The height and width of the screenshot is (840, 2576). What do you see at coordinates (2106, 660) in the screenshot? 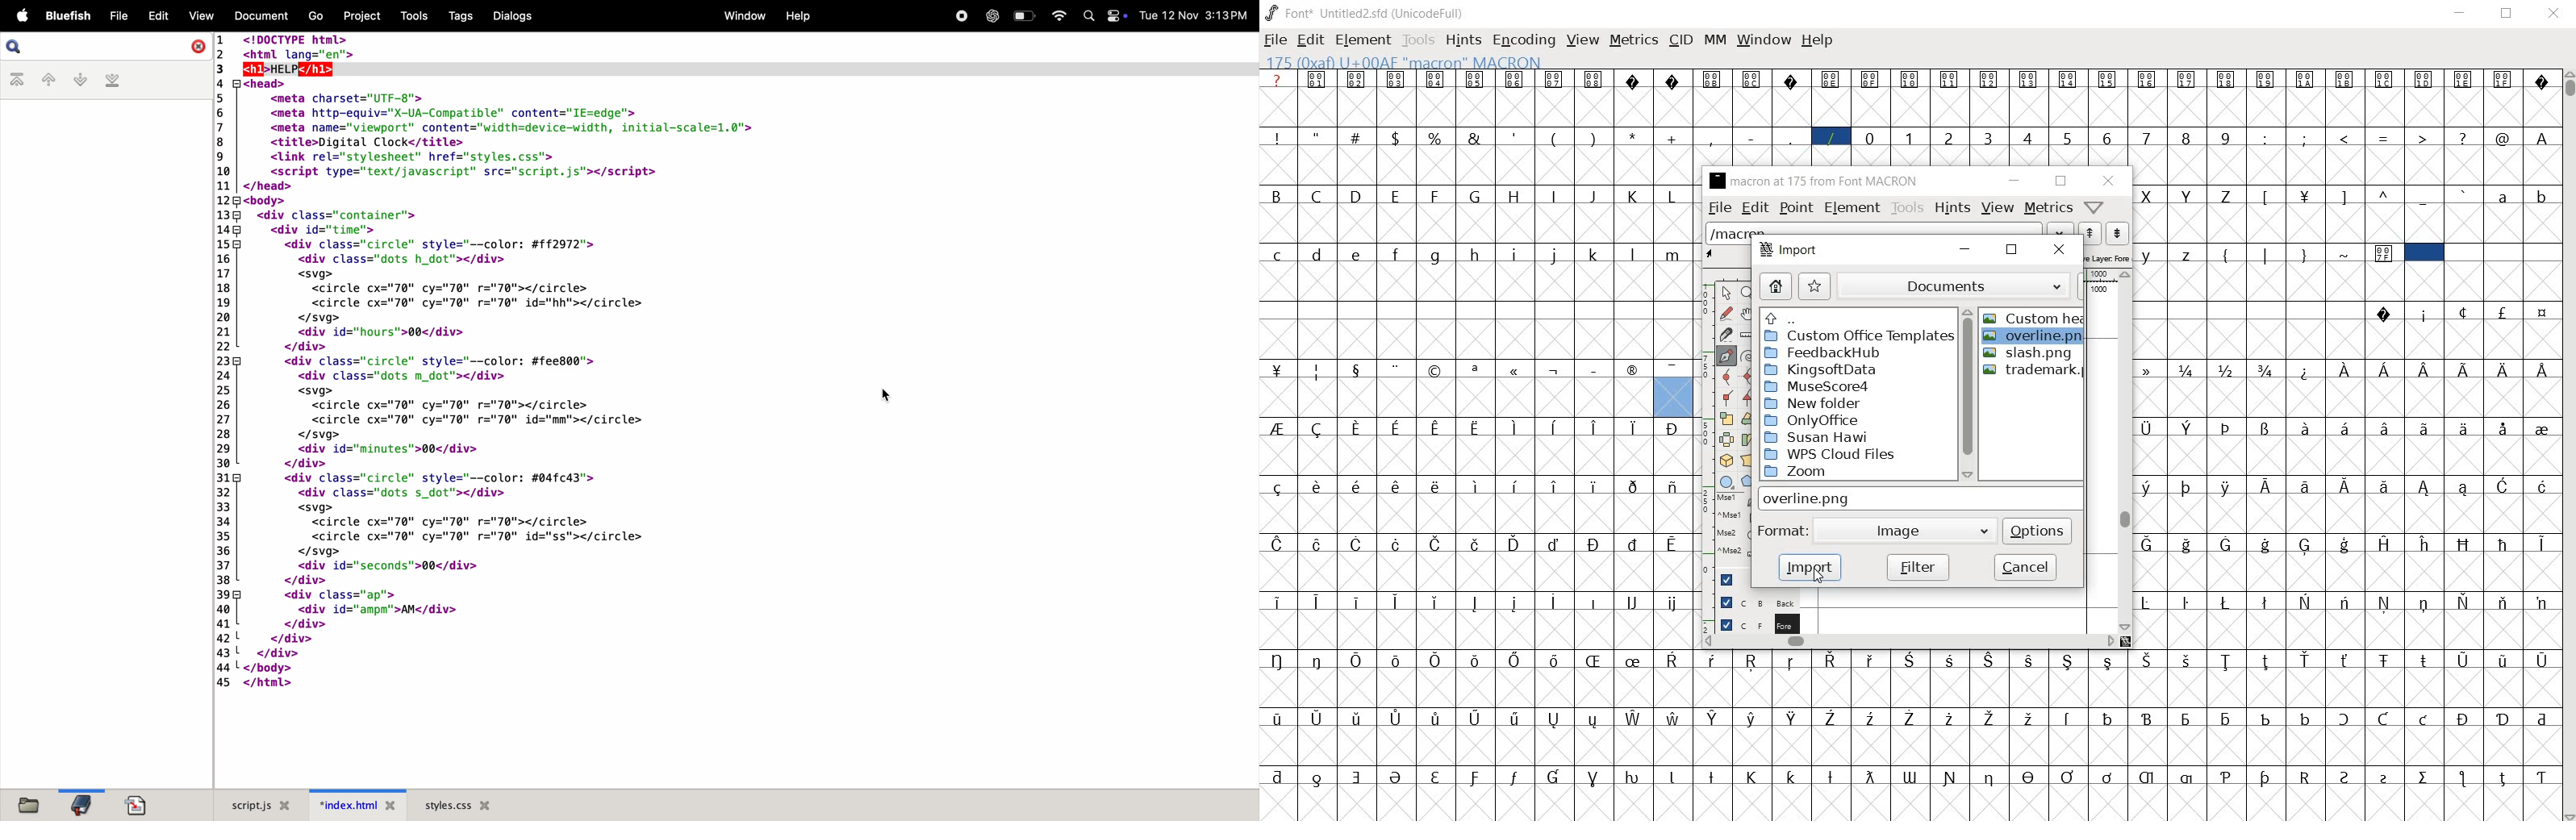
I see `Symbol` at bounding box center [2106, 660].